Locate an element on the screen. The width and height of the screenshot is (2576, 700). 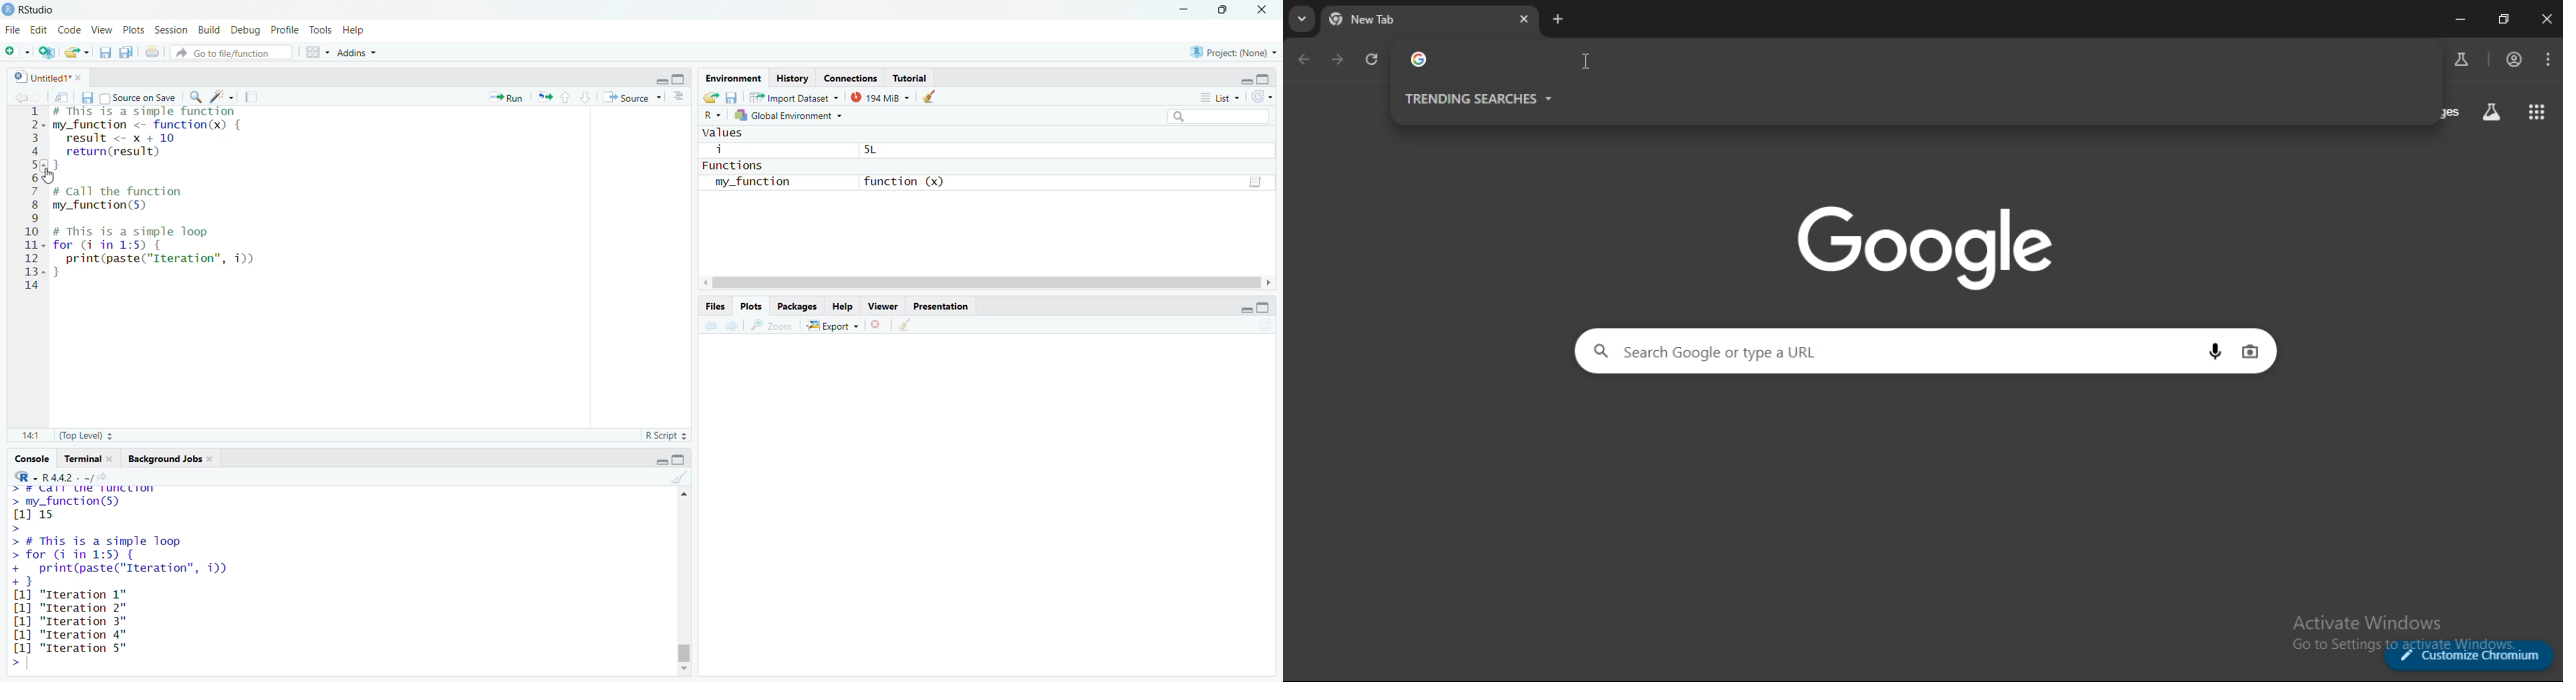
source on save is located at coordinates (138, 96).